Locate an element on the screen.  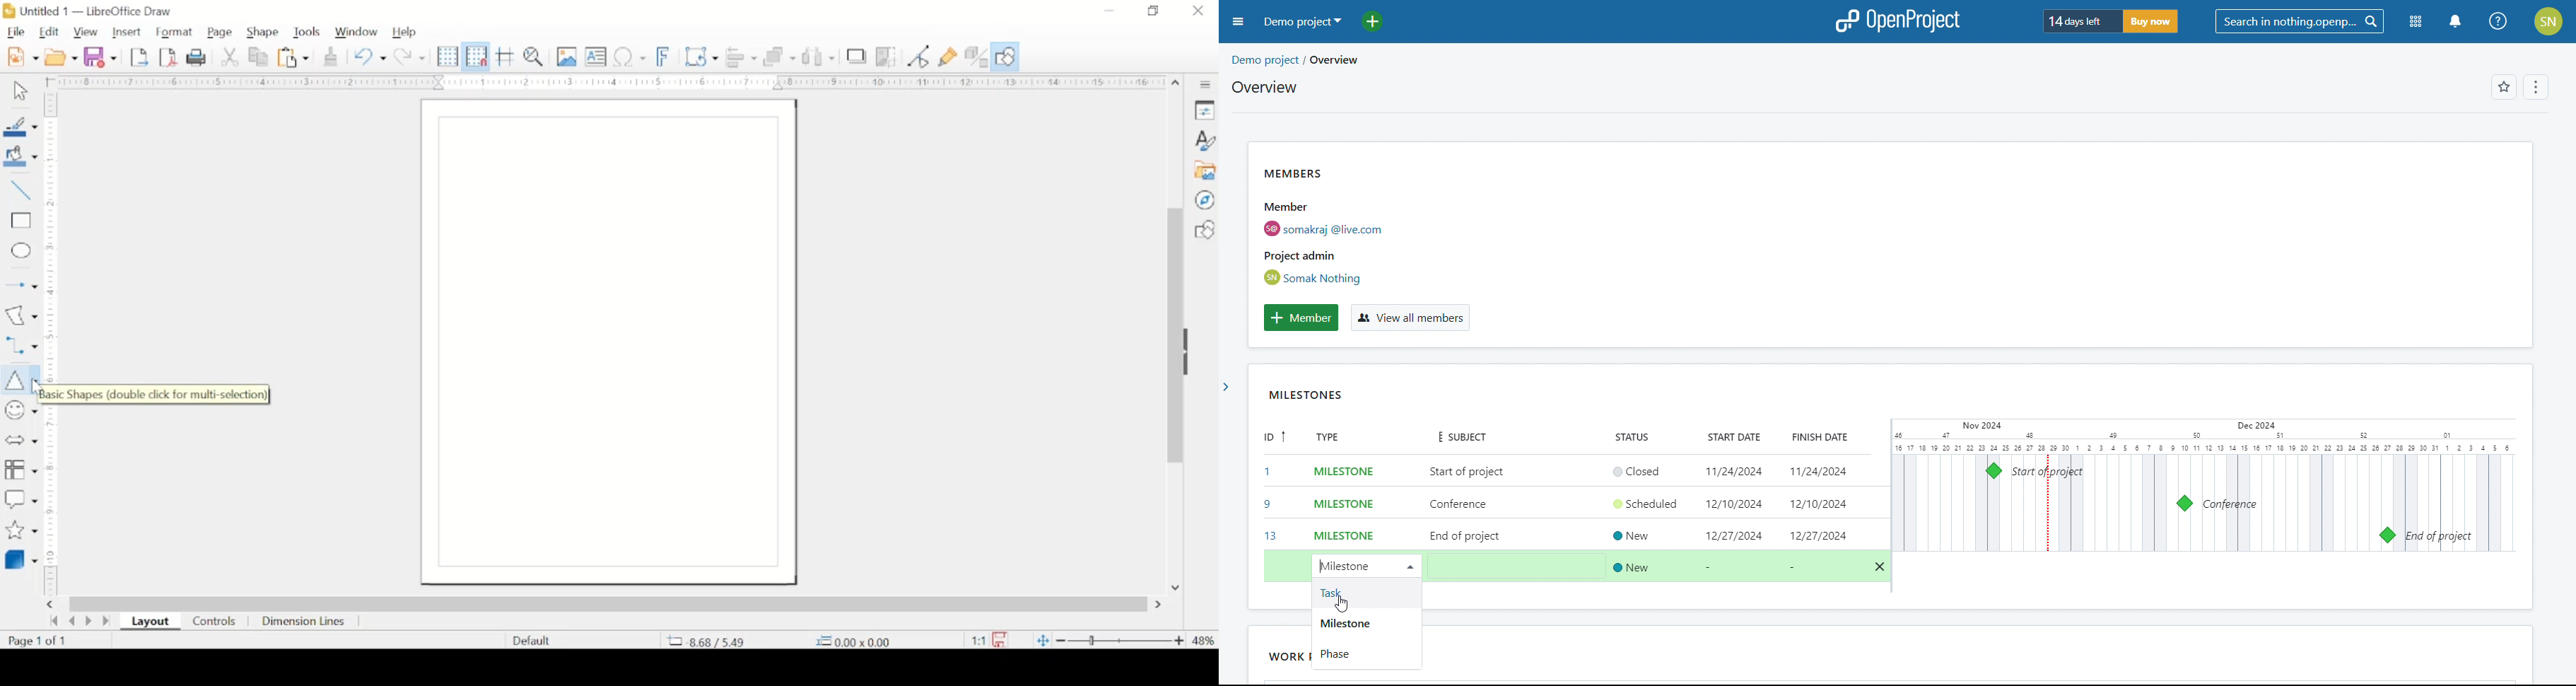
zoom and pan is located at coordinates (534, 57).